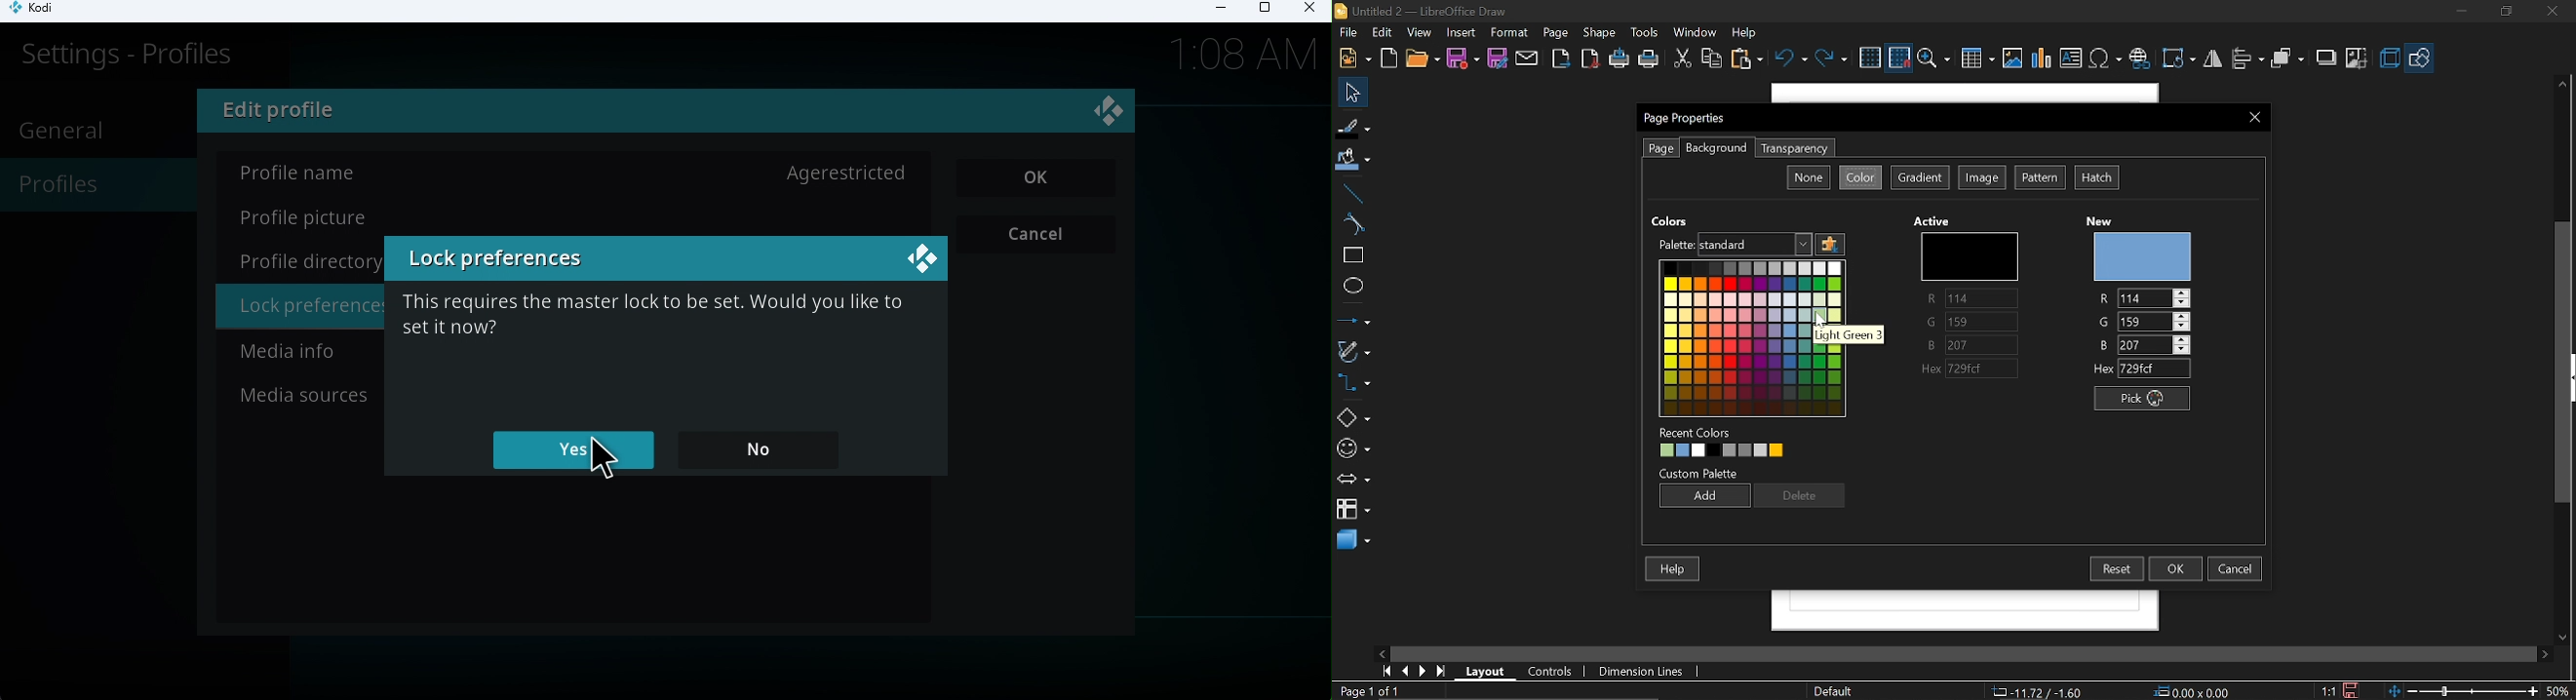 Image resolution: width=2576 pixels, height=700 pixels. Describe the element at coordinates (1713, 60) in the screenshot. I see `Copy` at that location.